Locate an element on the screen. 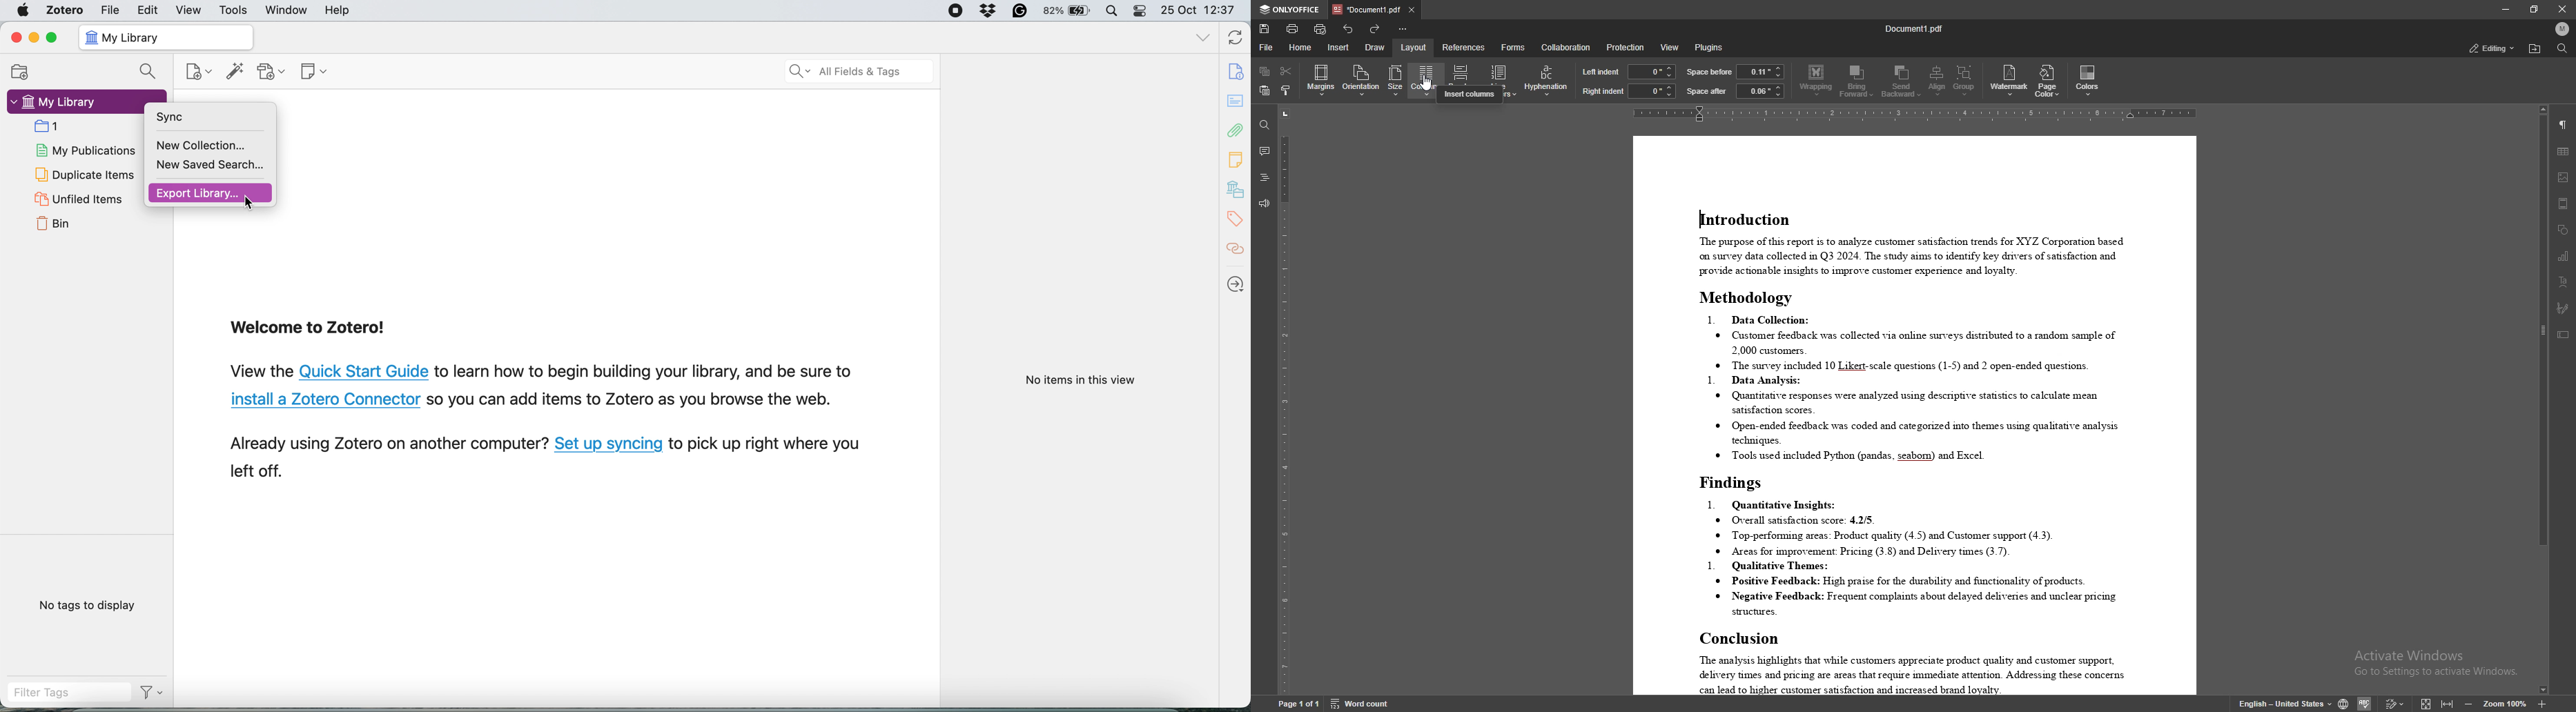 This screenshot has height=728, width=2576. vertical scale is located at coordinates (1281, 399).